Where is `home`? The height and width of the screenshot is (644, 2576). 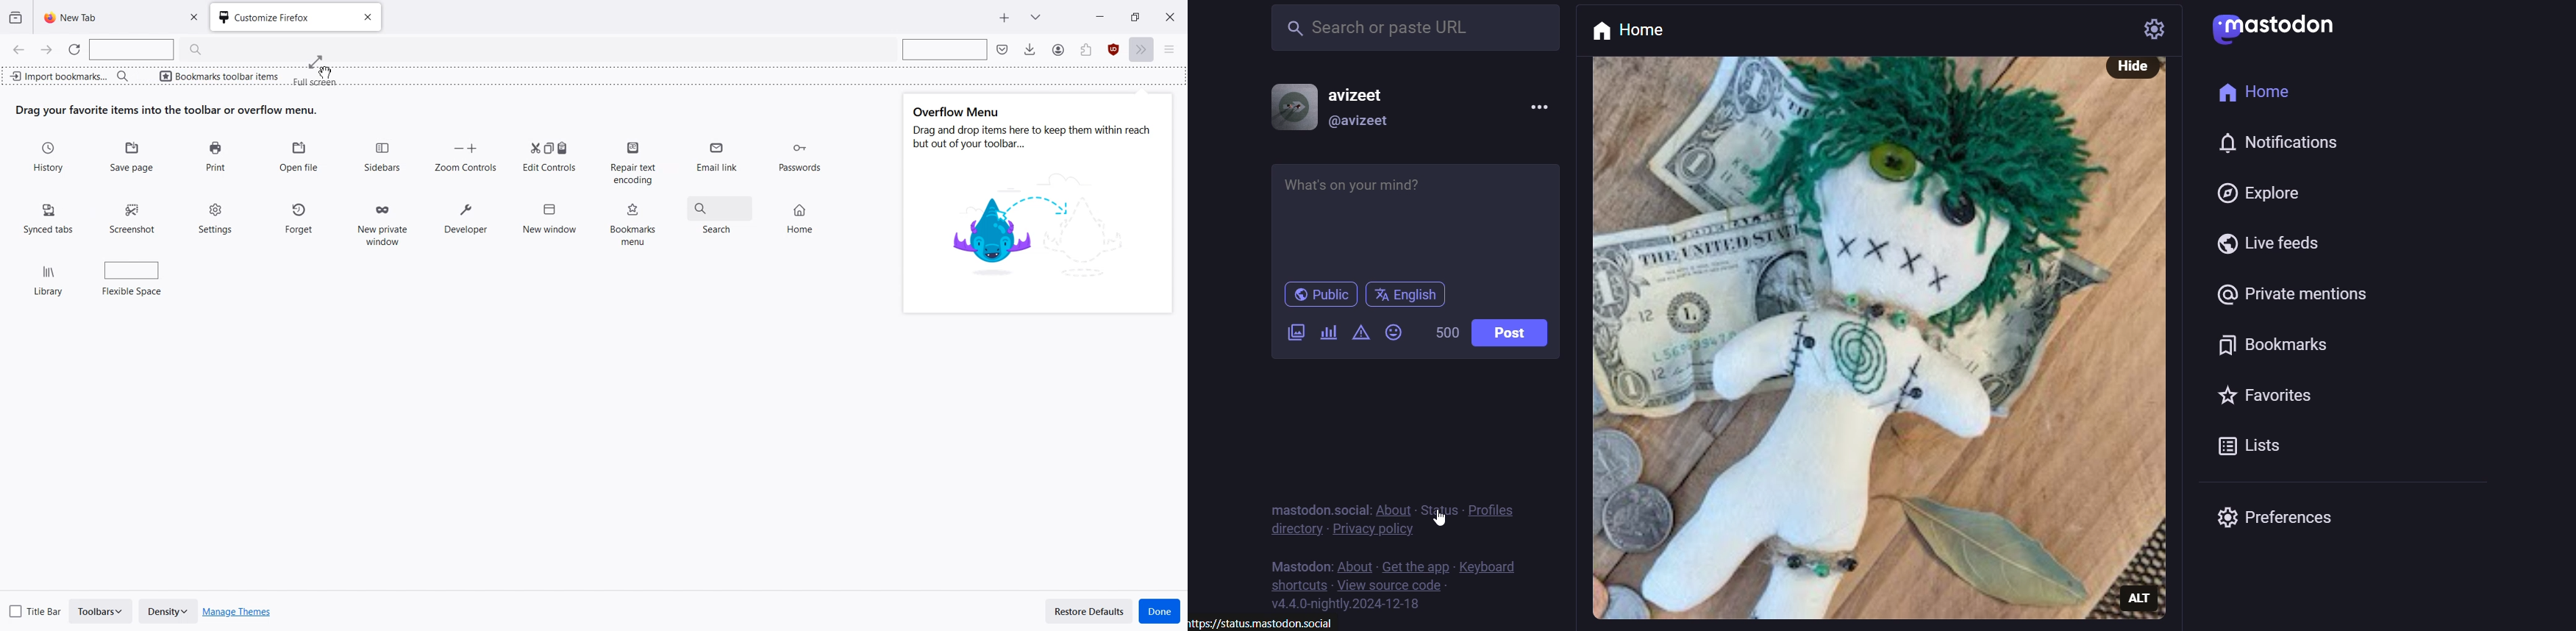 home is located at coordinates (2257, 93).